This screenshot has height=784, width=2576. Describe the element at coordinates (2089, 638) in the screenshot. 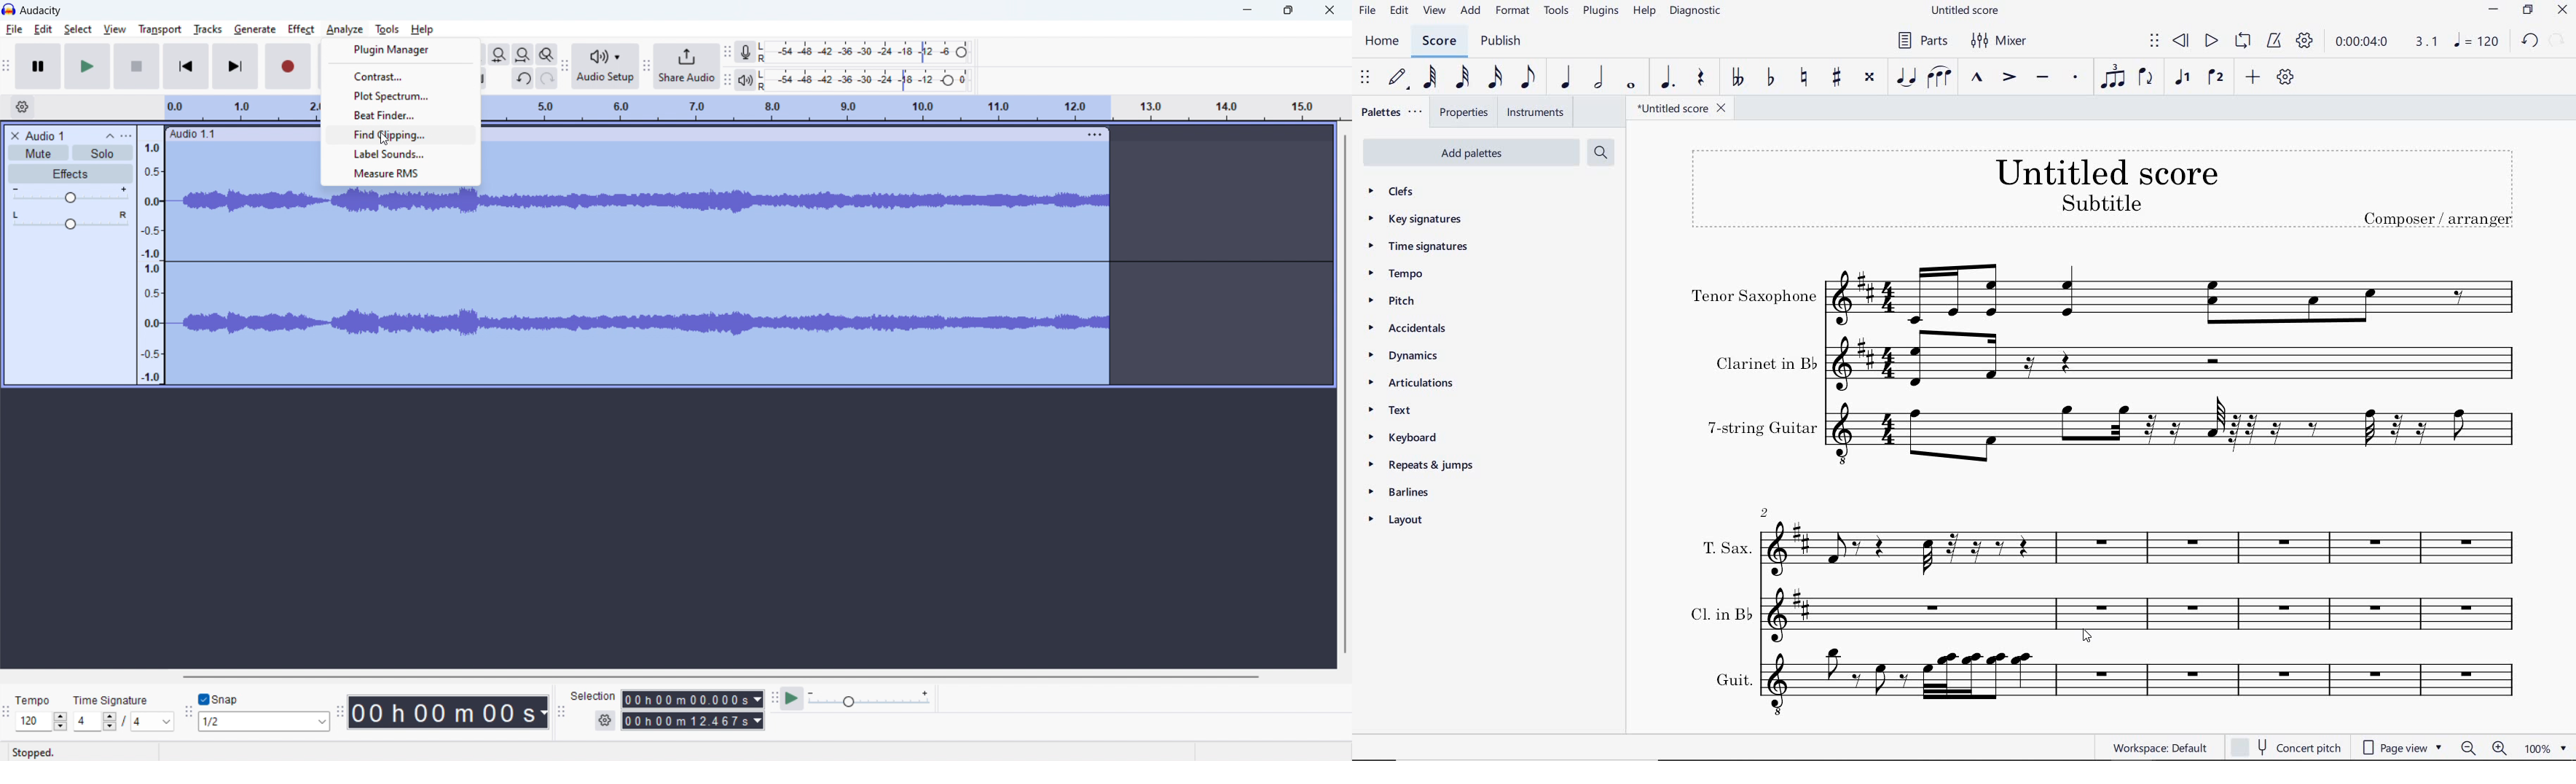

I see `CURSOR` at that location.